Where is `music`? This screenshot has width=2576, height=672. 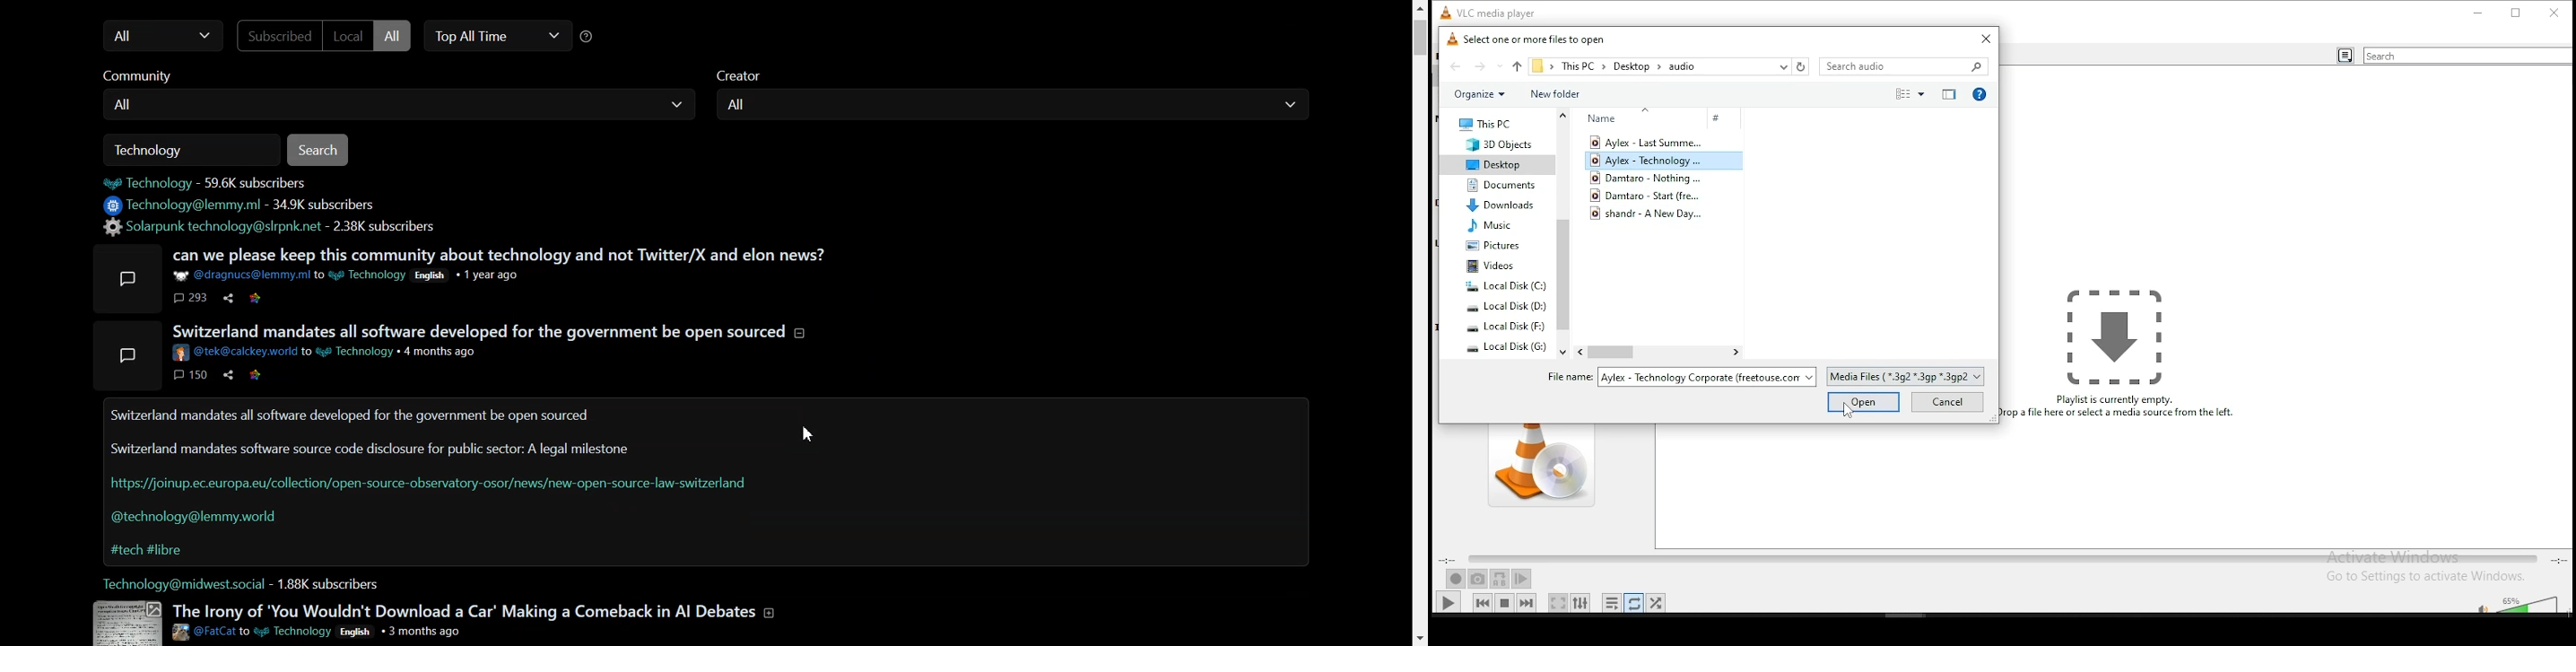 music is located at coordinates (1490, 226).